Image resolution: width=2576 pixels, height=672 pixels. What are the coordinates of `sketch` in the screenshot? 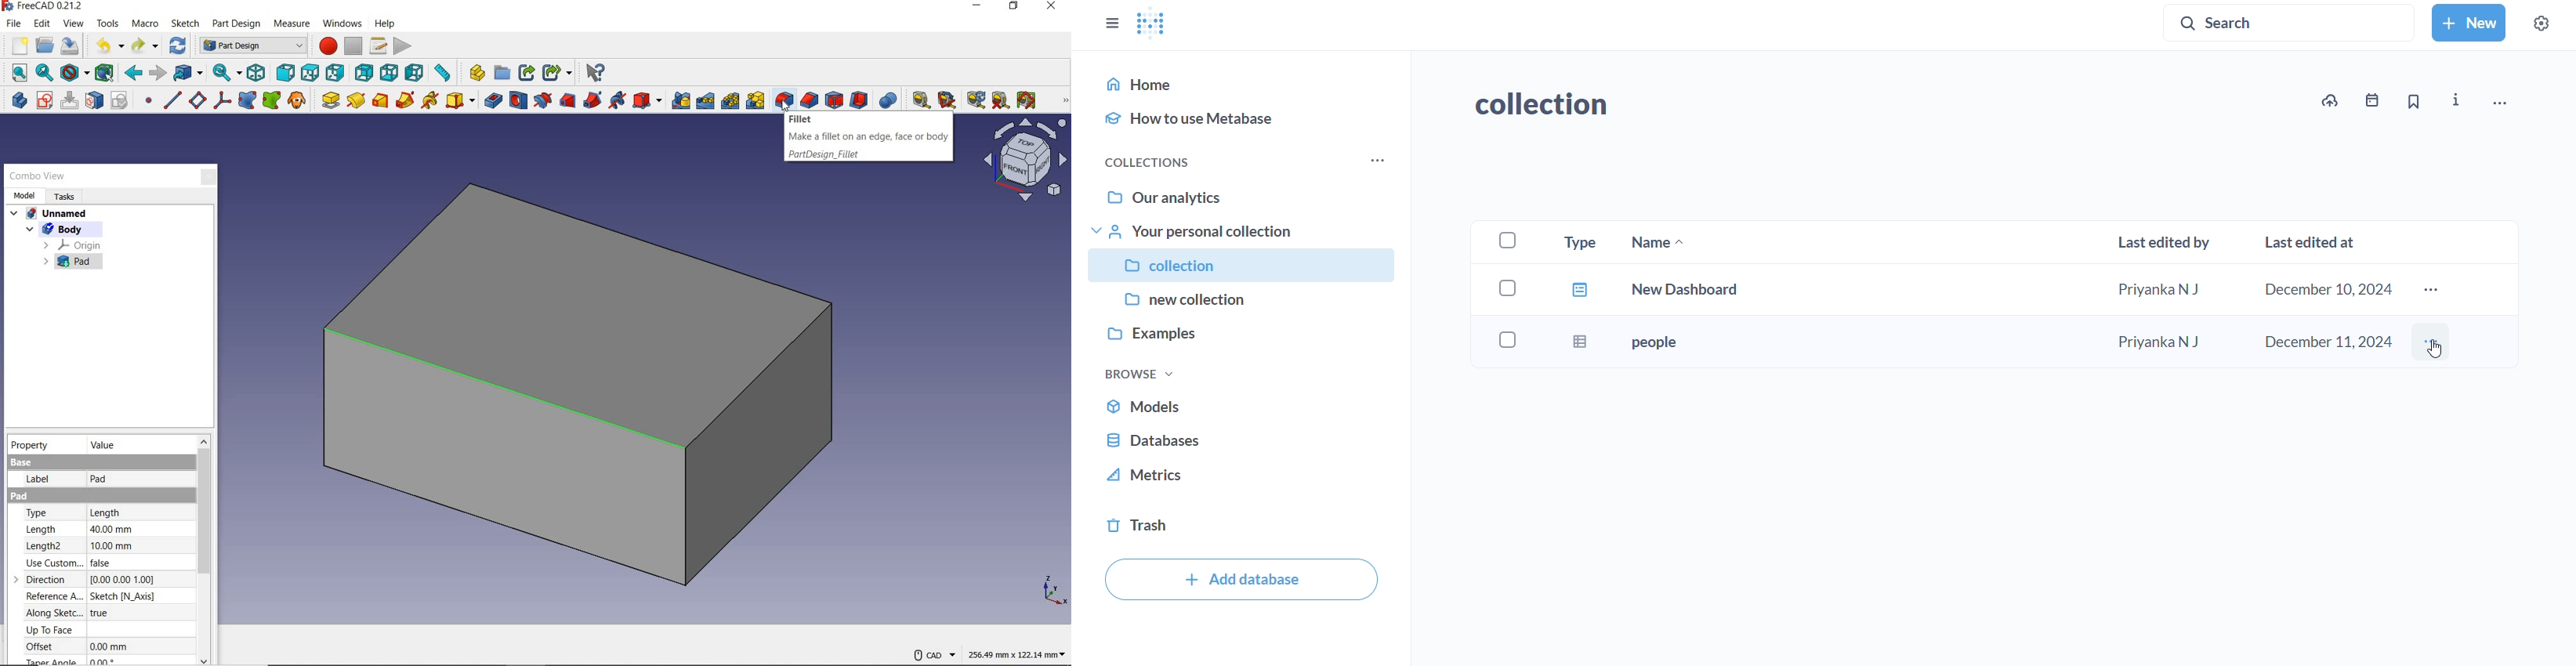 It's located at (185, 25).